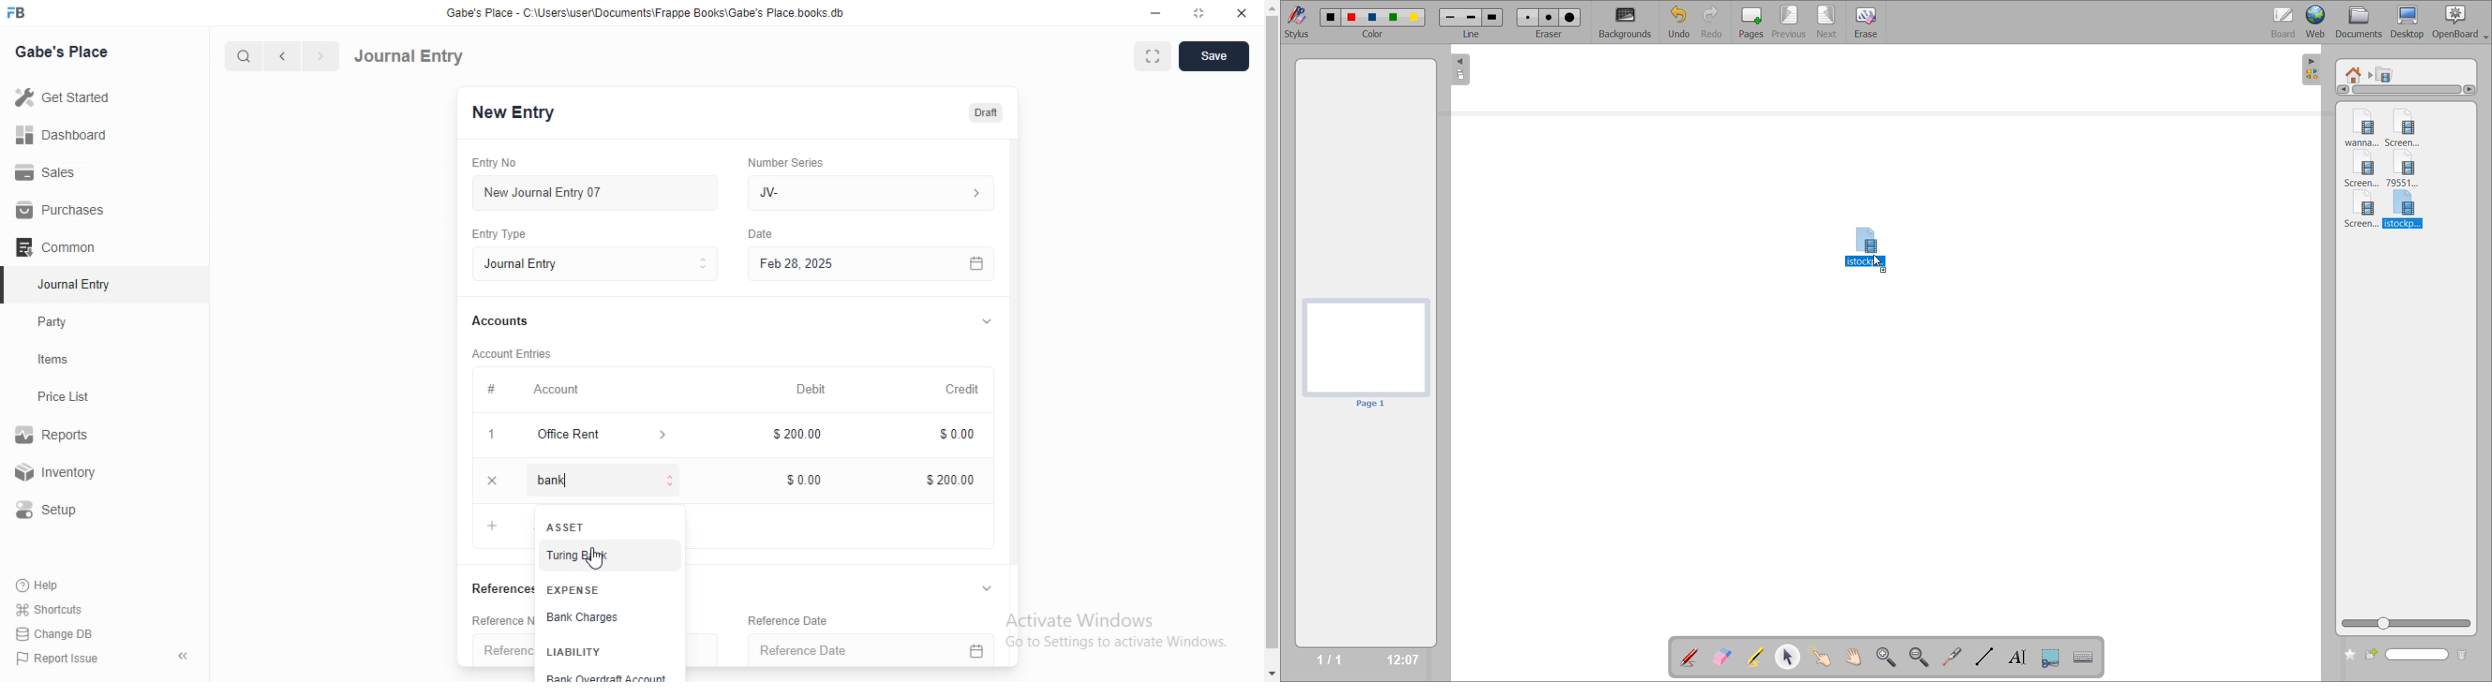 This screenshot has width=2492, height=700. Describe the element at coordinates (2409, 623) in the screenshot. I see `zoom slider` at that location.